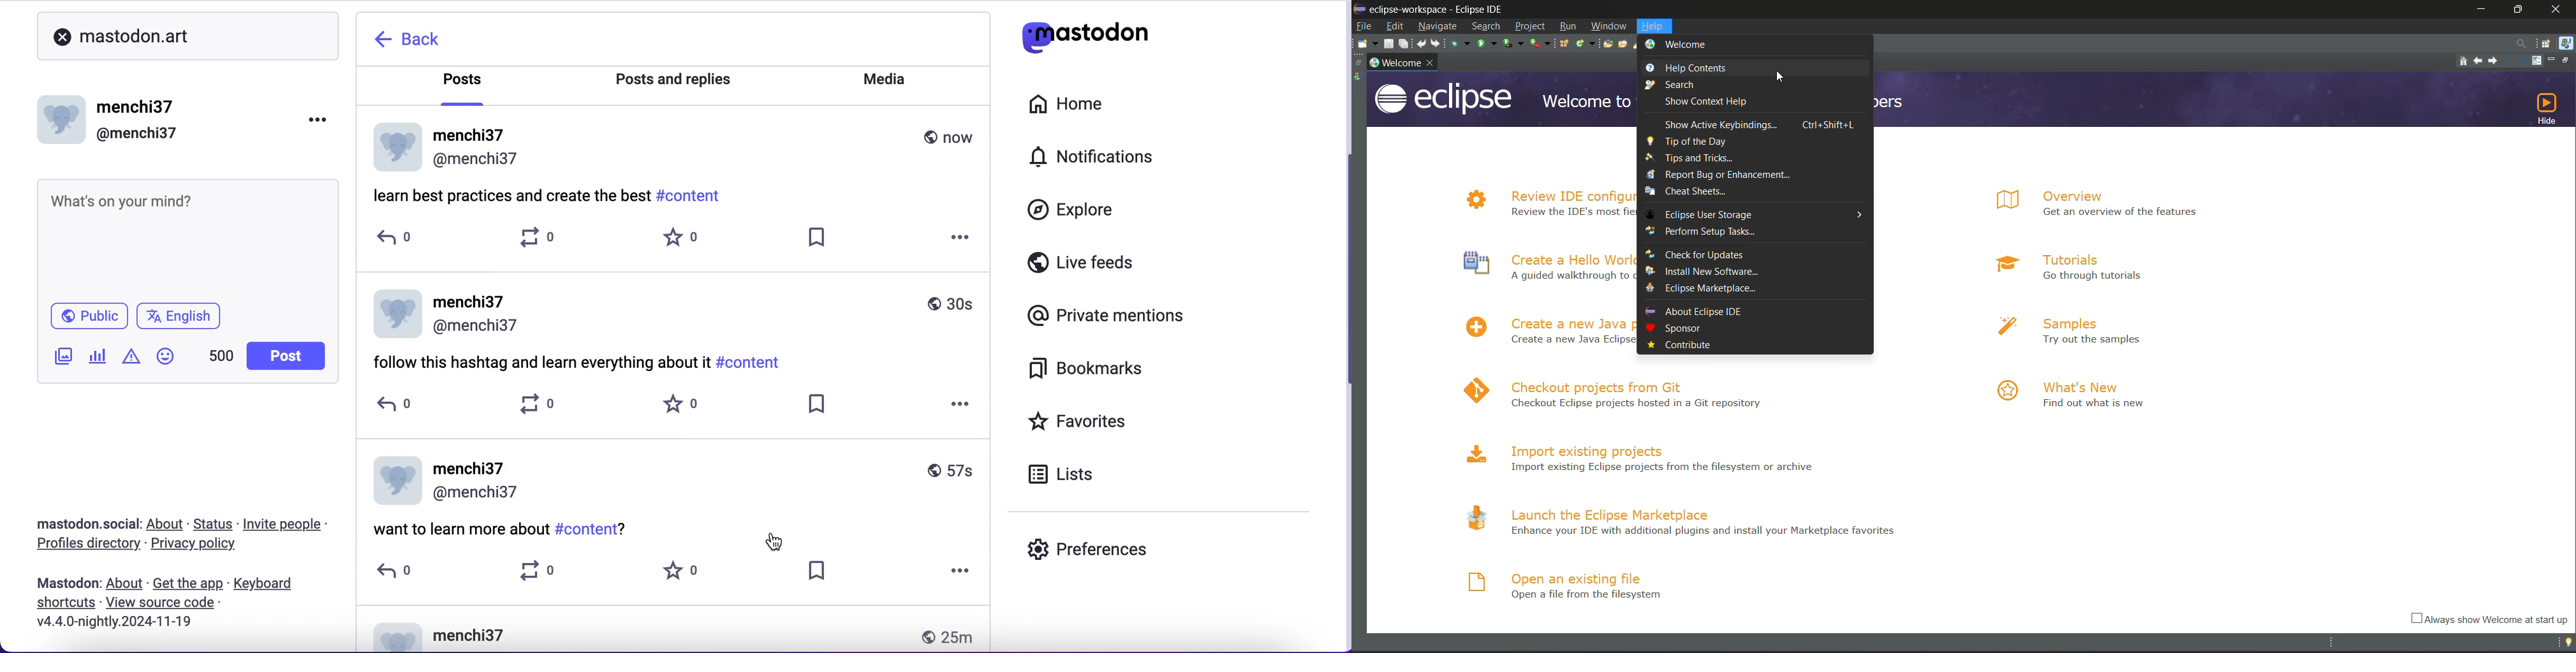  What do you see at coordinates (1695, 142) in the screenshot?
I see `tip of the day` at bounding box center [1695, 142].